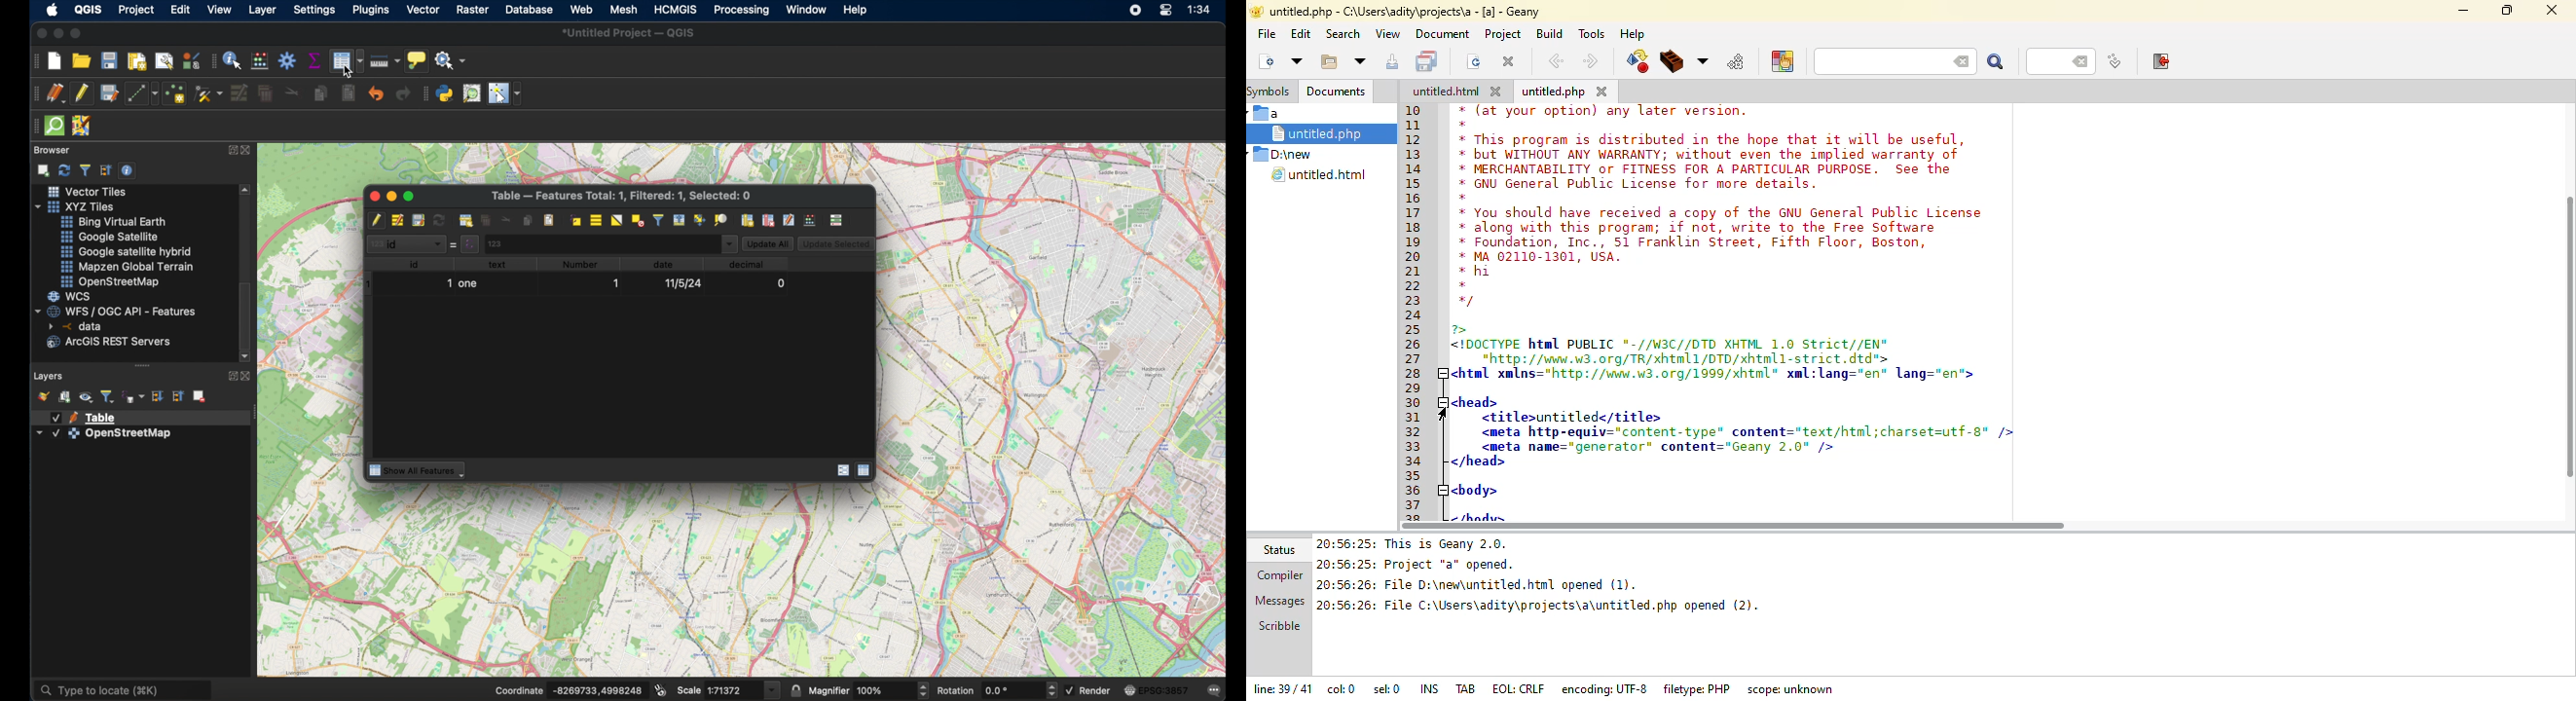  What do you see at coordinates (583, 265) in the screenshot?
I see `number` at bounding box center [583, 265].